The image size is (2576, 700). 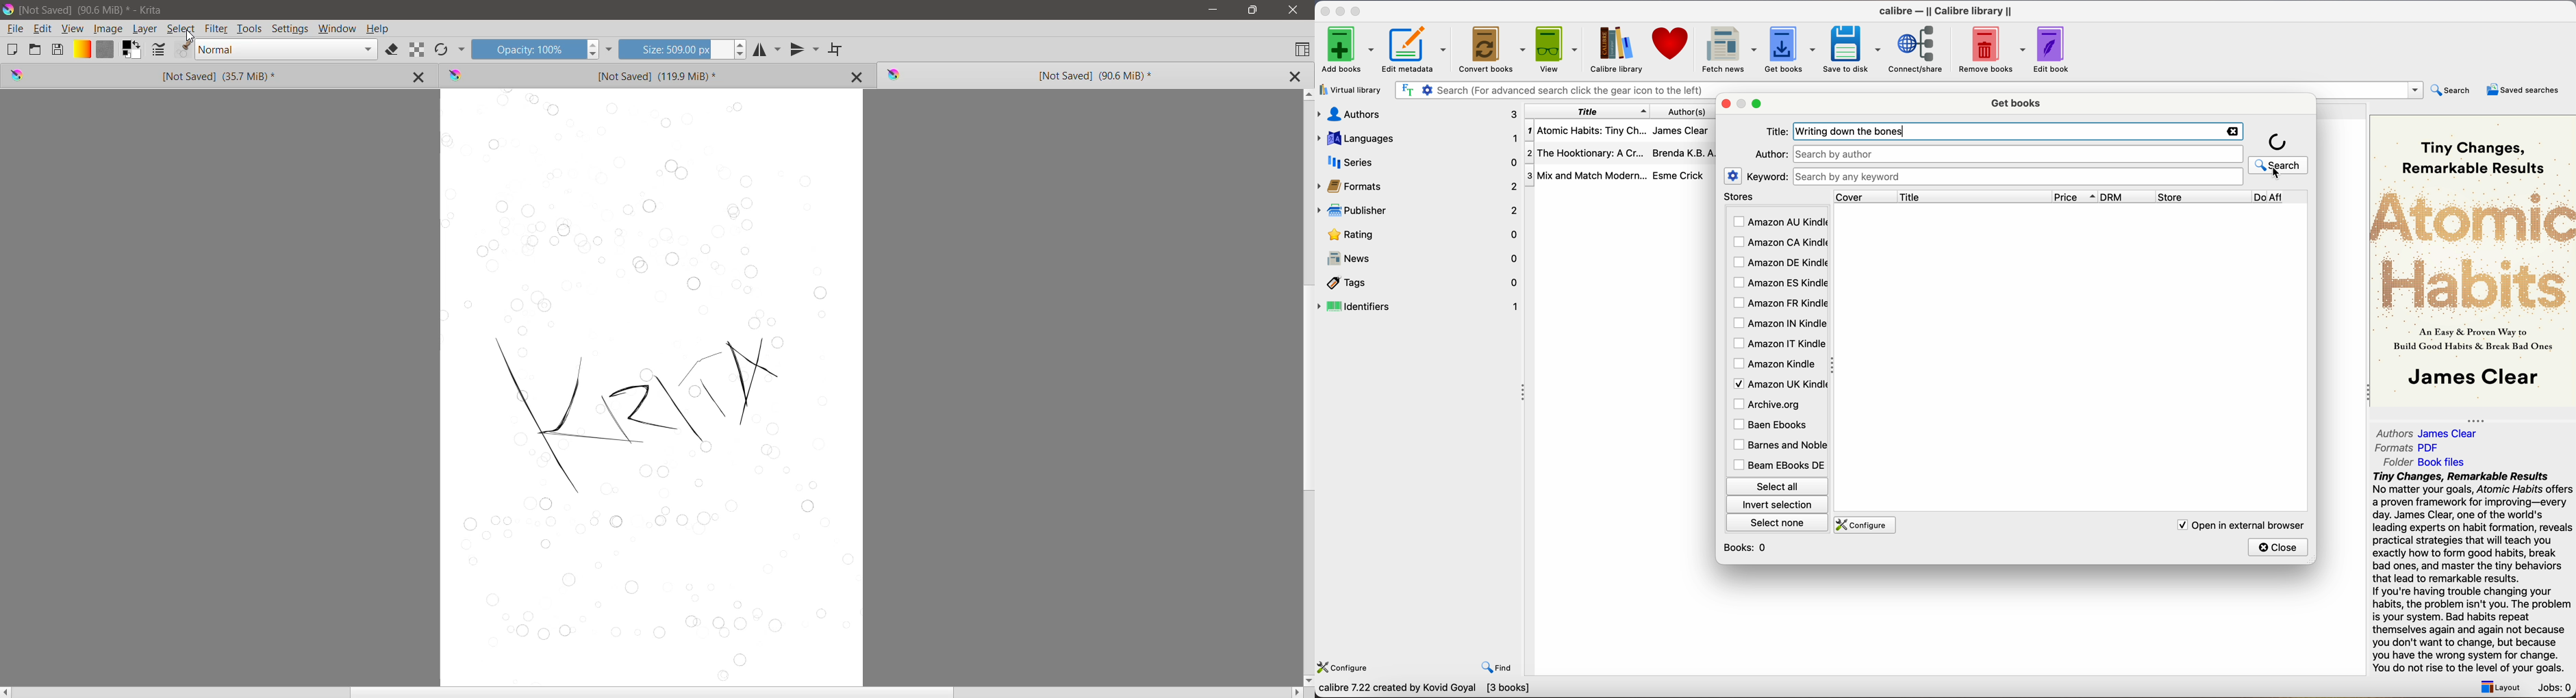 I want to click on Reload Original Preset, so click(x=441, y=49).